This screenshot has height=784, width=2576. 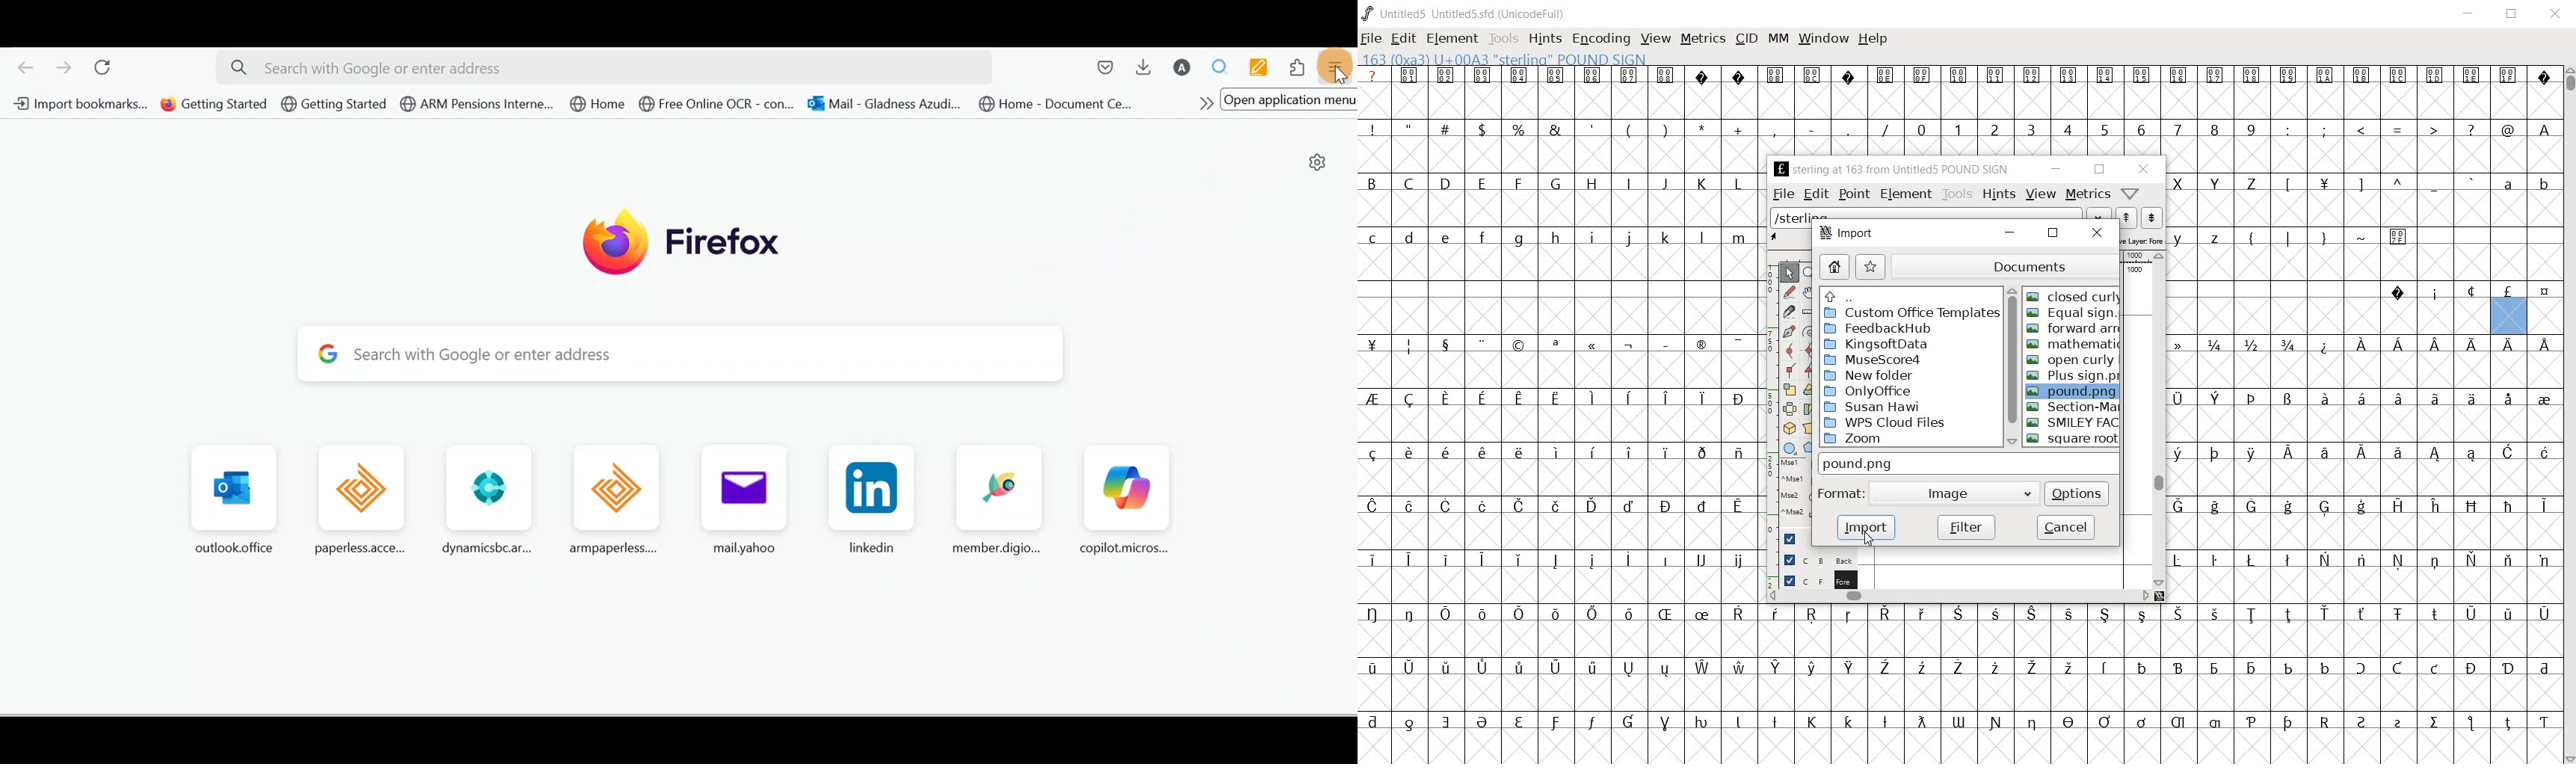 What do you see at coordinates (1474, 16) in the screenshot?
I see `Untitled5 Untitled5.sfd (UnicodeFull)` at bounding box center [1474, 16].